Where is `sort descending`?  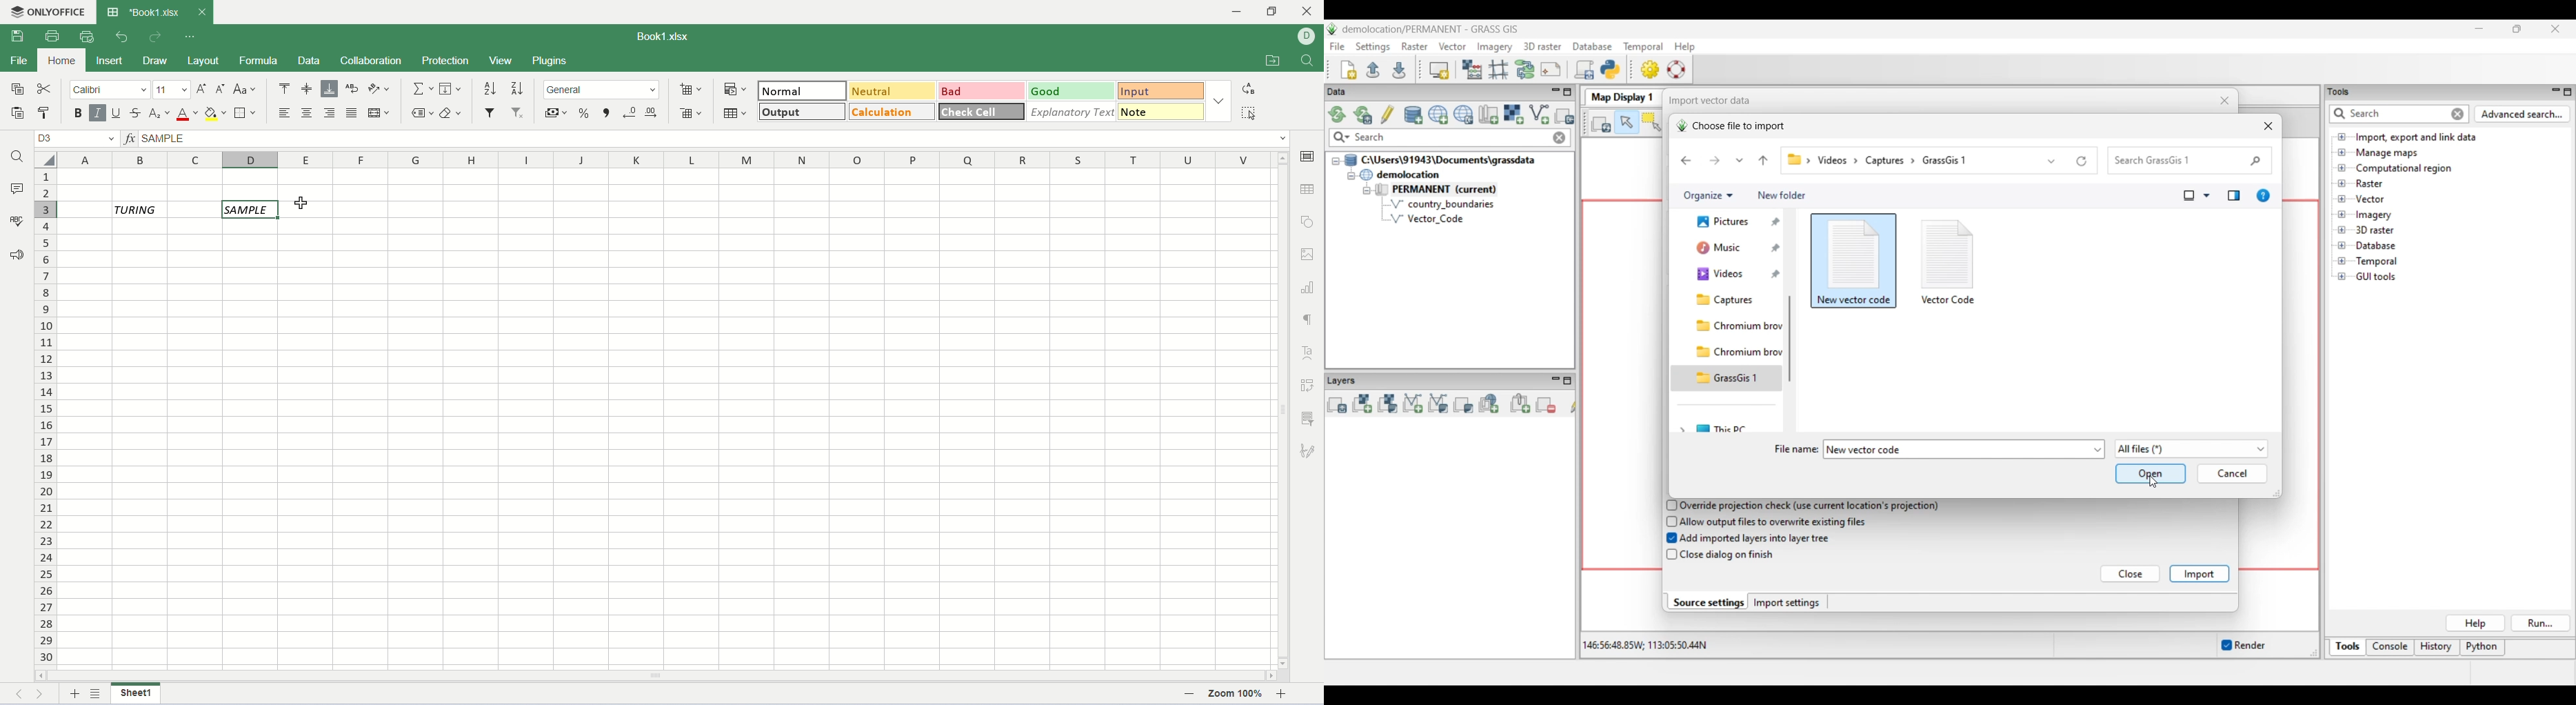
sort descending is located at coordinates (515, 90).